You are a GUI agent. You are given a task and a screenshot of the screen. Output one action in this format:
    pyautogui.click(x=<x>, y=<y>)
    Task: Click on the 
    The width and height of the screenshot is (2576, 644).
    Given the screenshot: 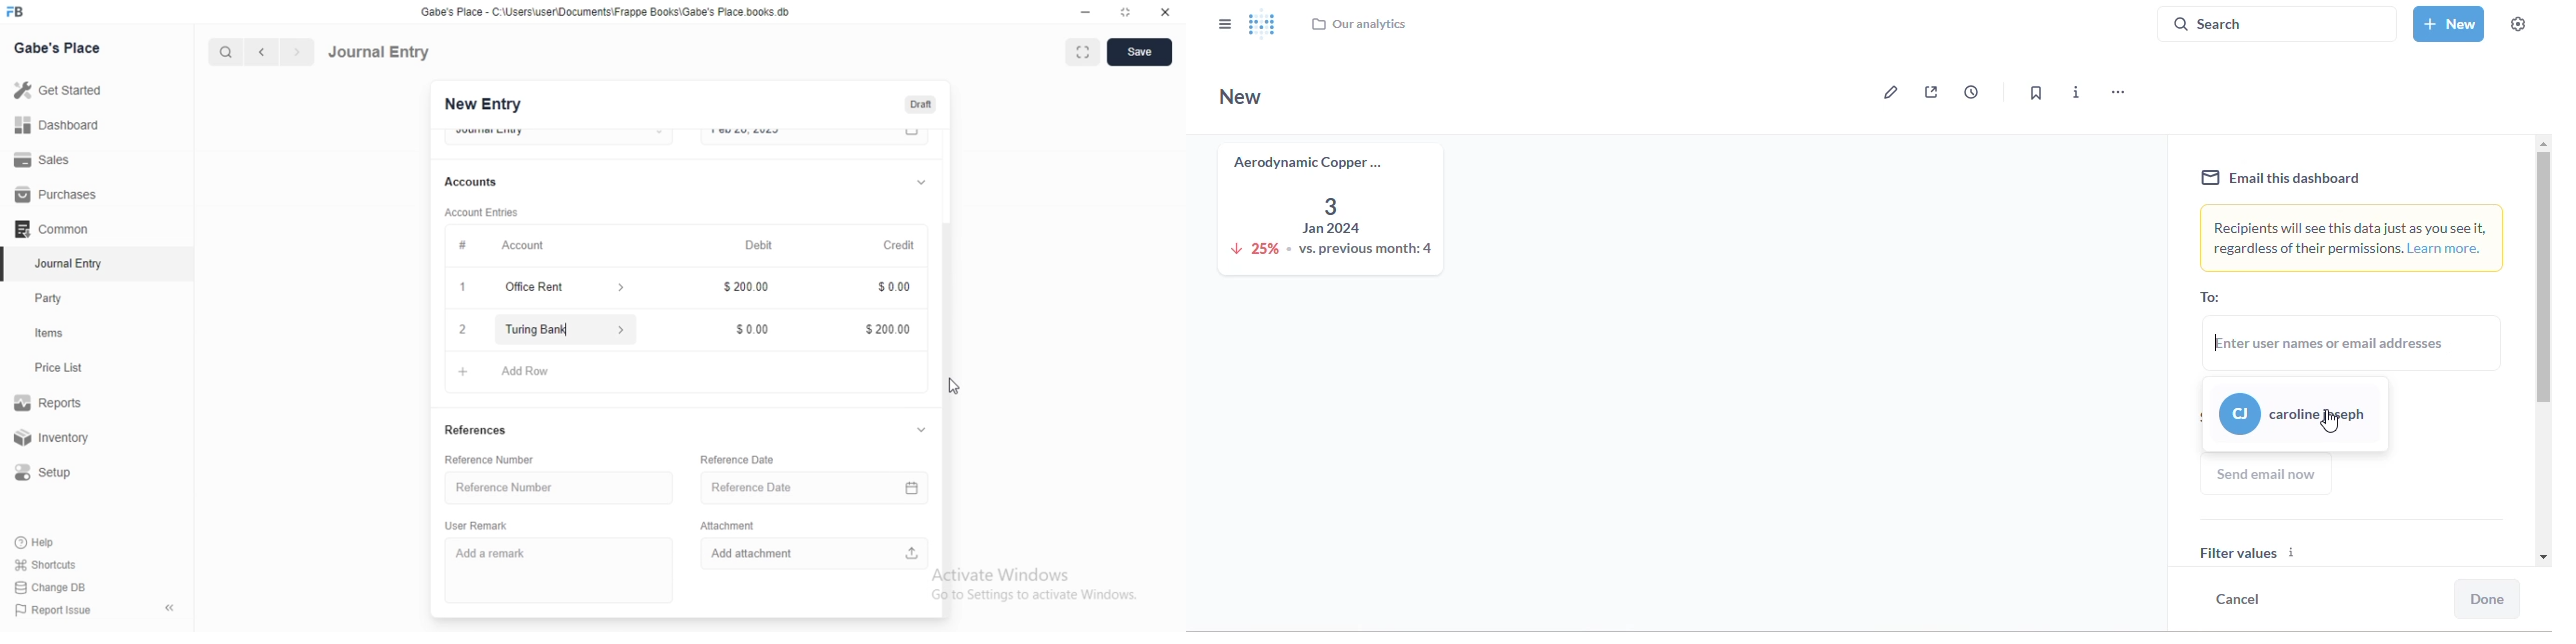 What is the action you would take?
    pyautogui.click(x=463, y=245)
    